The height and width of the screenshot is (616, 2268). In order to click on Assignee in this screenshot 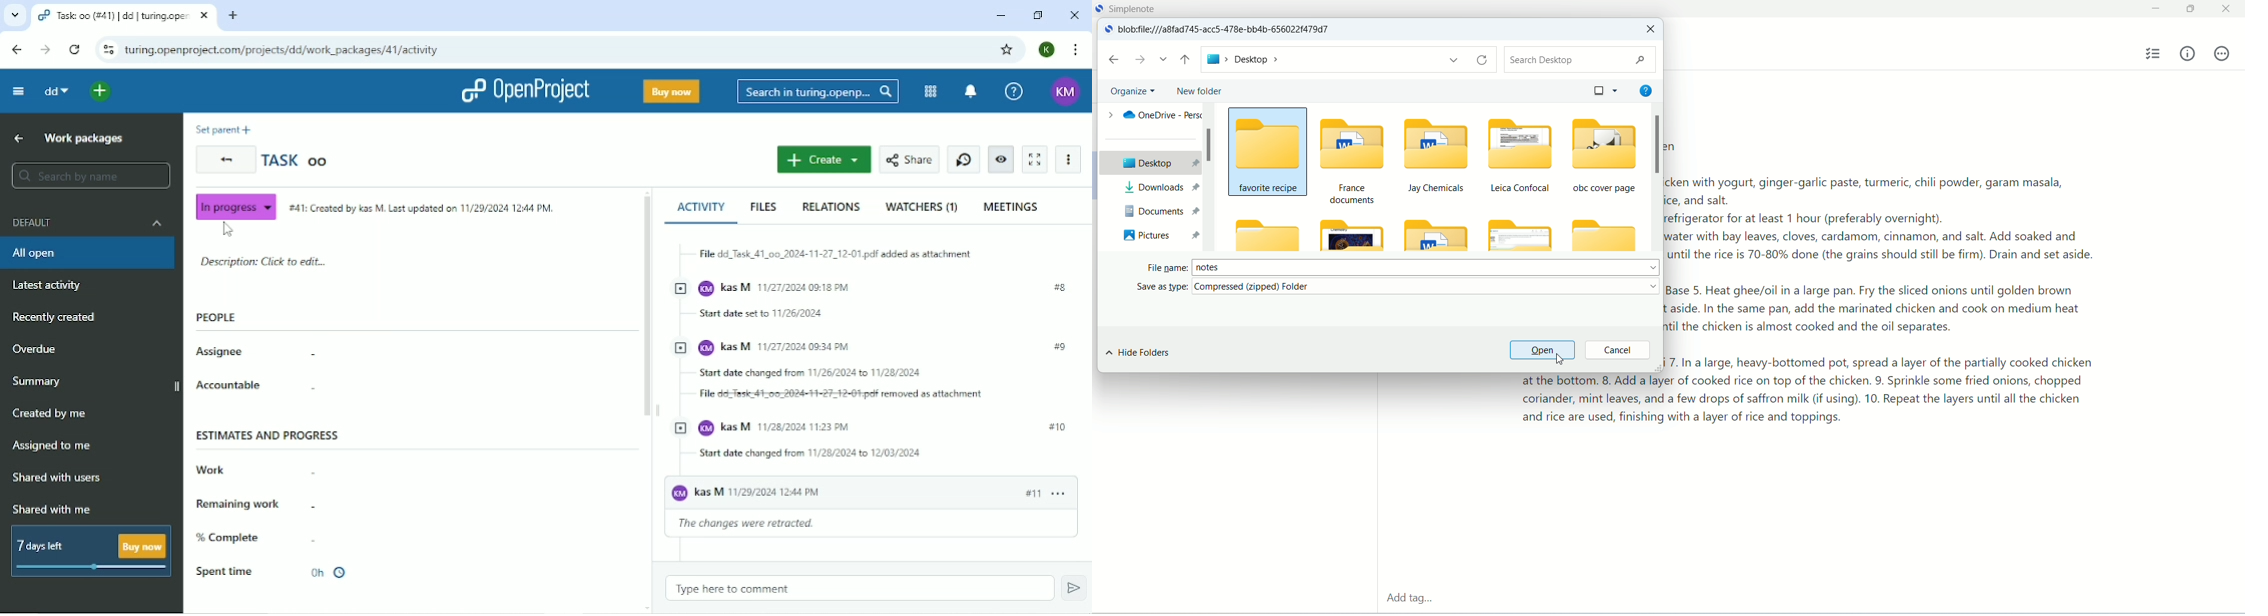, I will do `click(223, 353)`.